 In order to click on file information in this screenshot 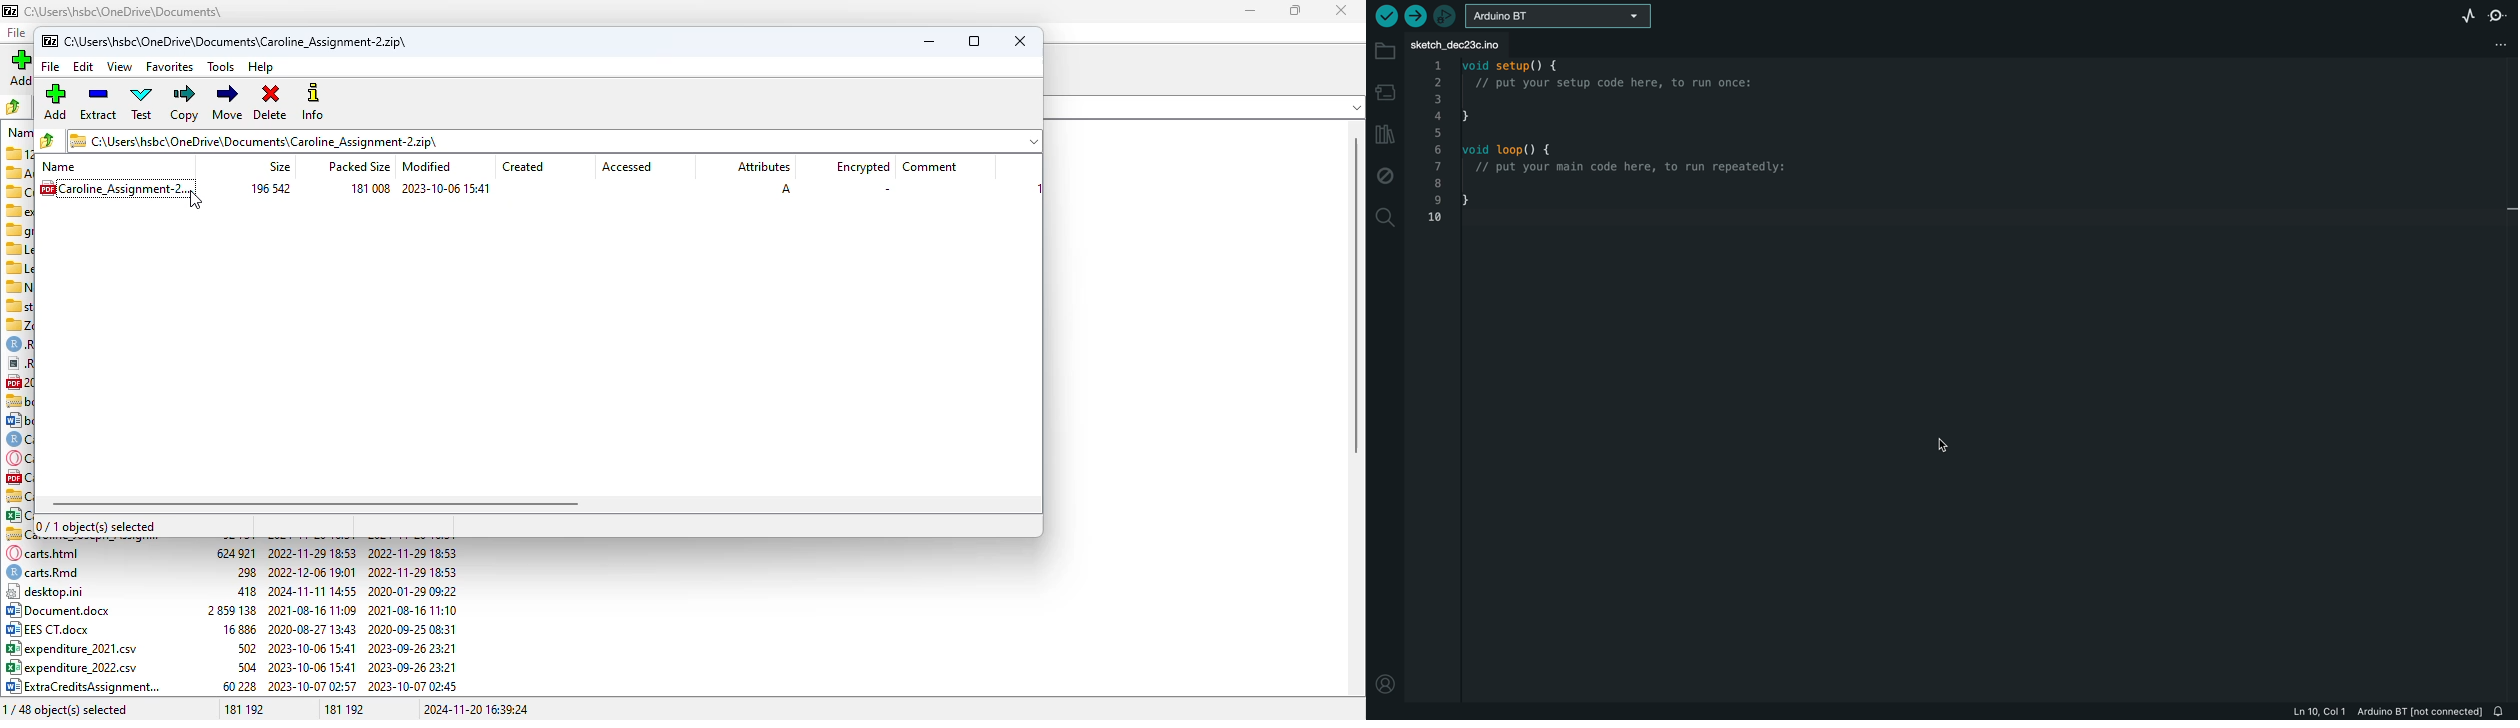, I will do `click(2382, 710)`.